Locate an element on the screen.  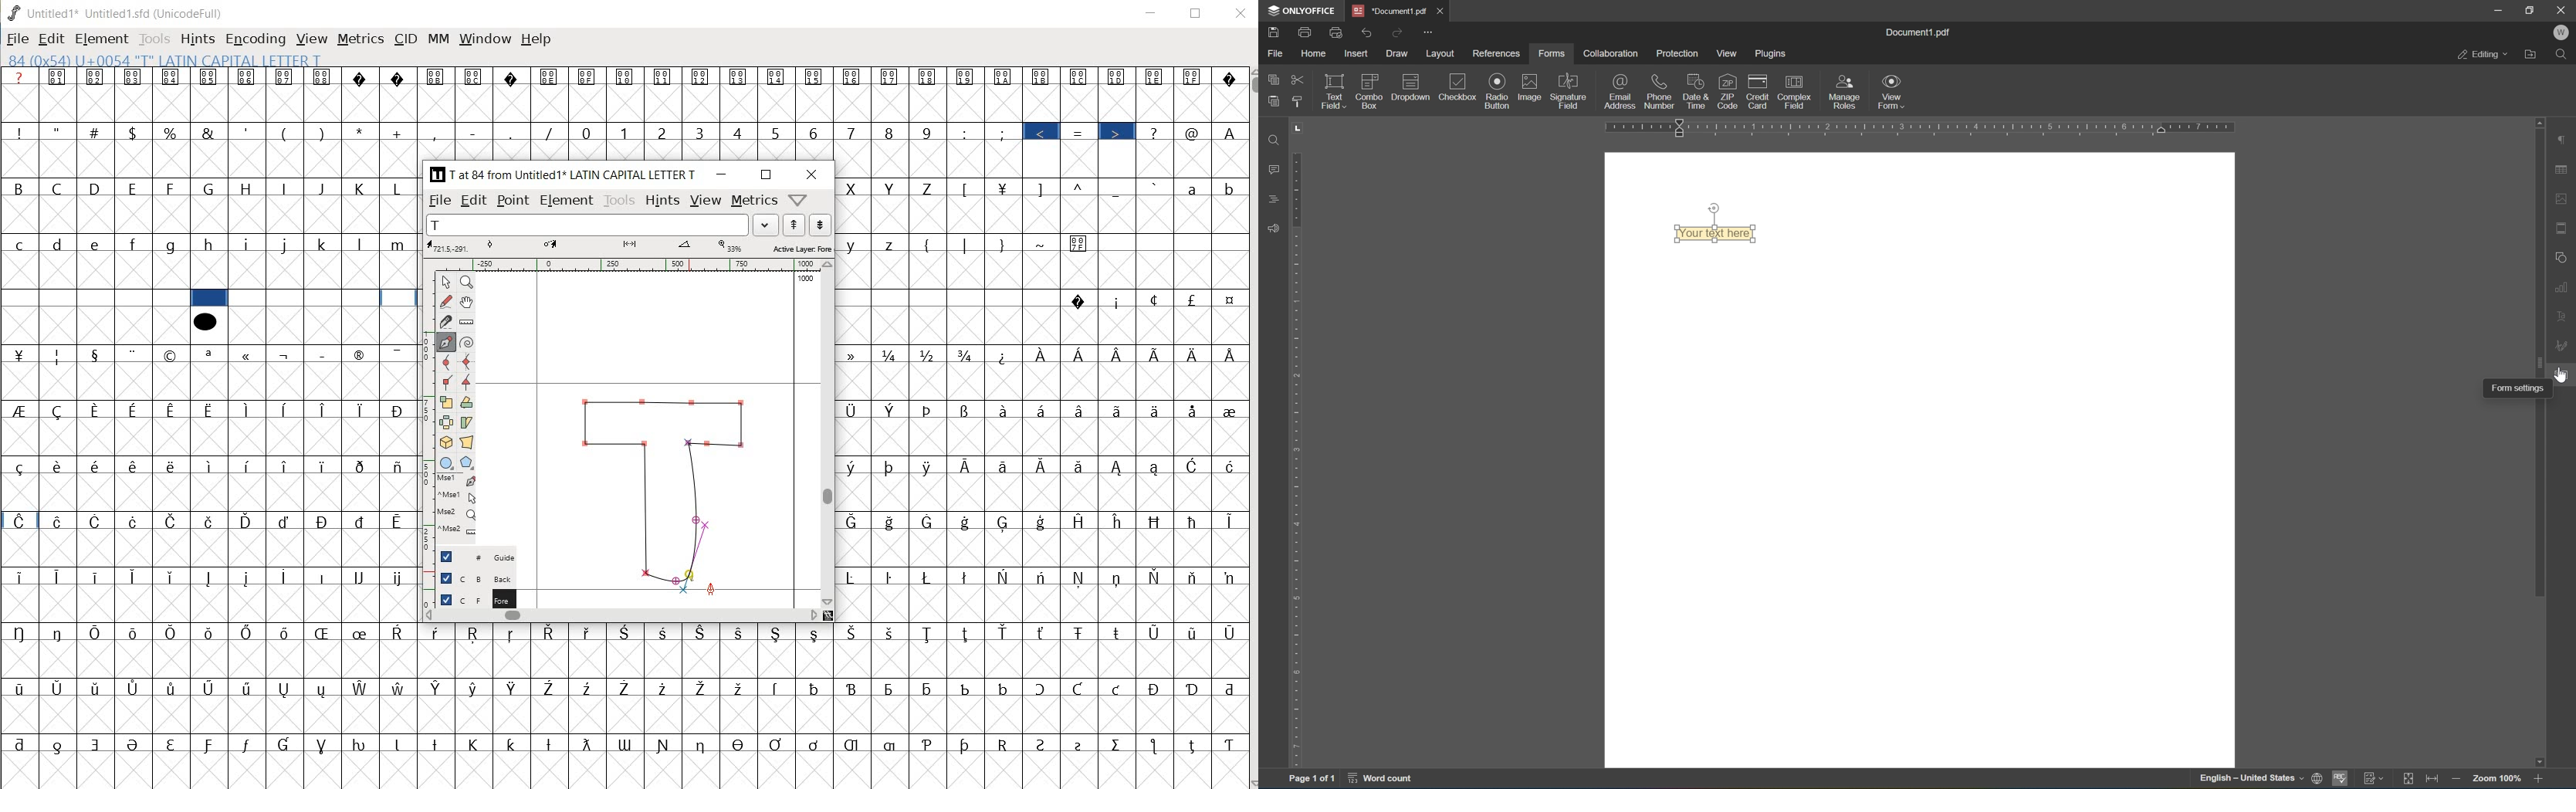
Symbol is located at coordinates (398, 520).